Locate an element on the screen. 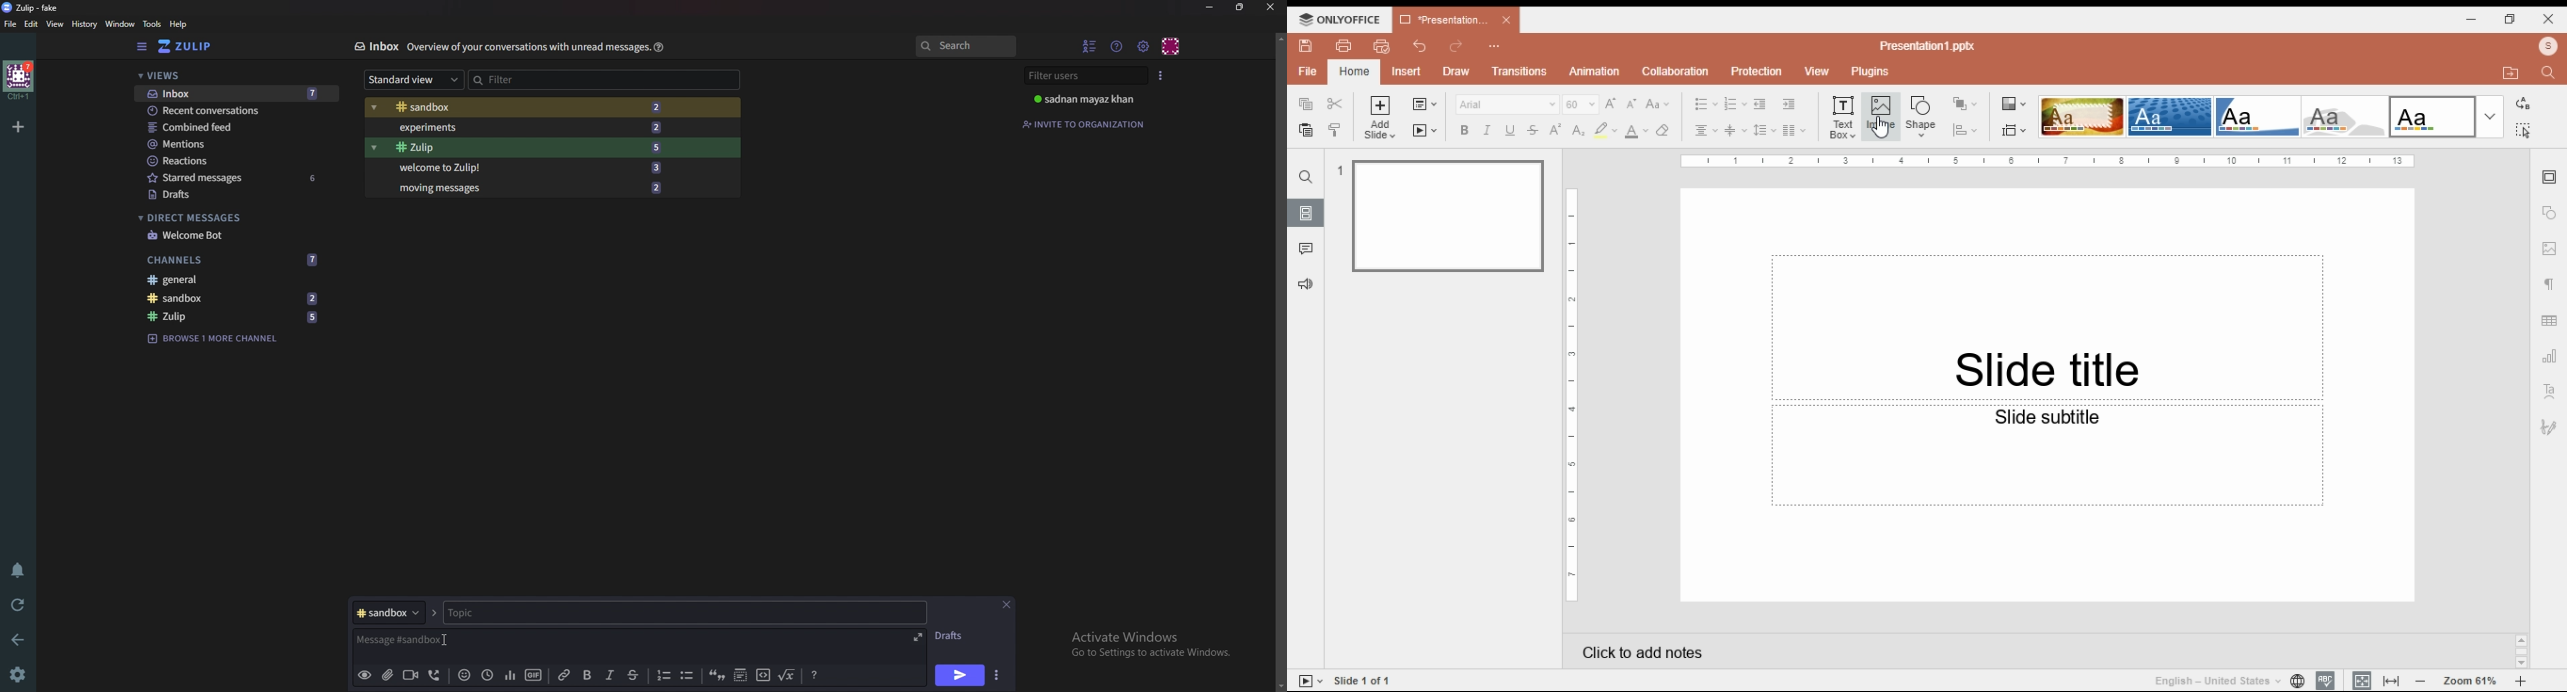 Image resolution: width=2576 pixels, height=700 pixels. Info is located at coordinates (525, 48).